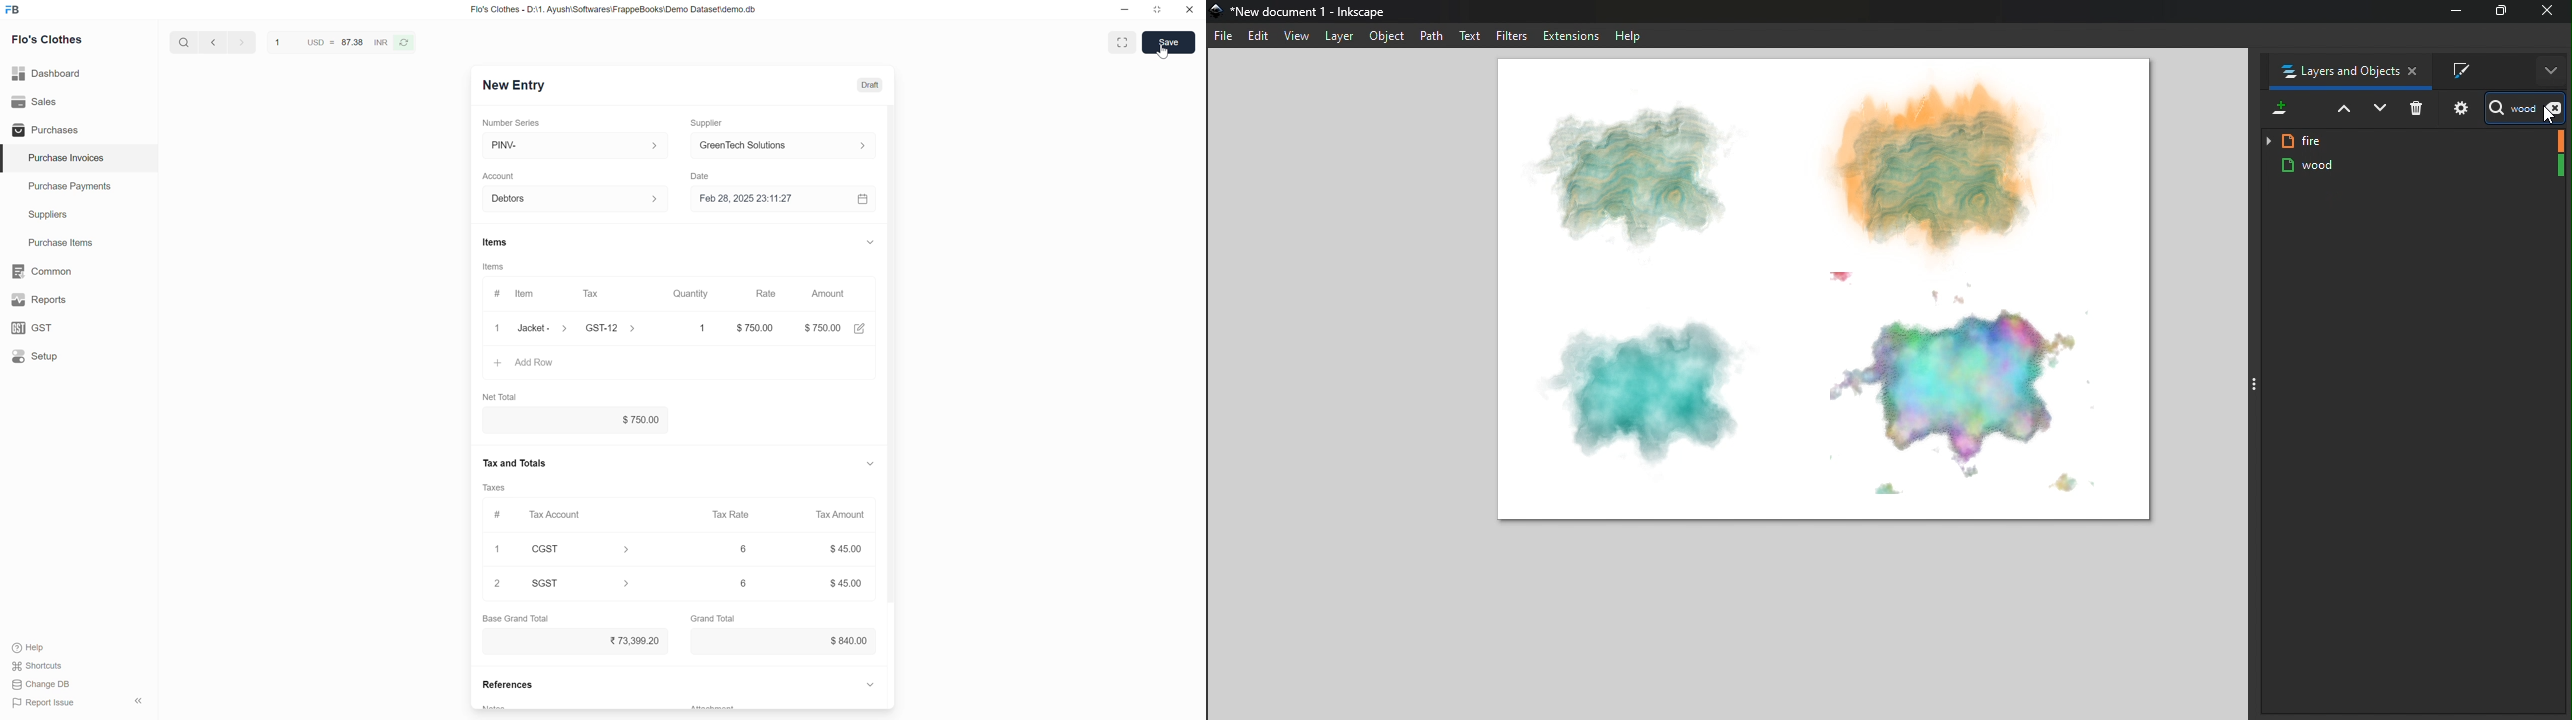  What do you see at coordinates (702, 176) in the screenshot?
I see `Date` at bounding box center [702, 176].